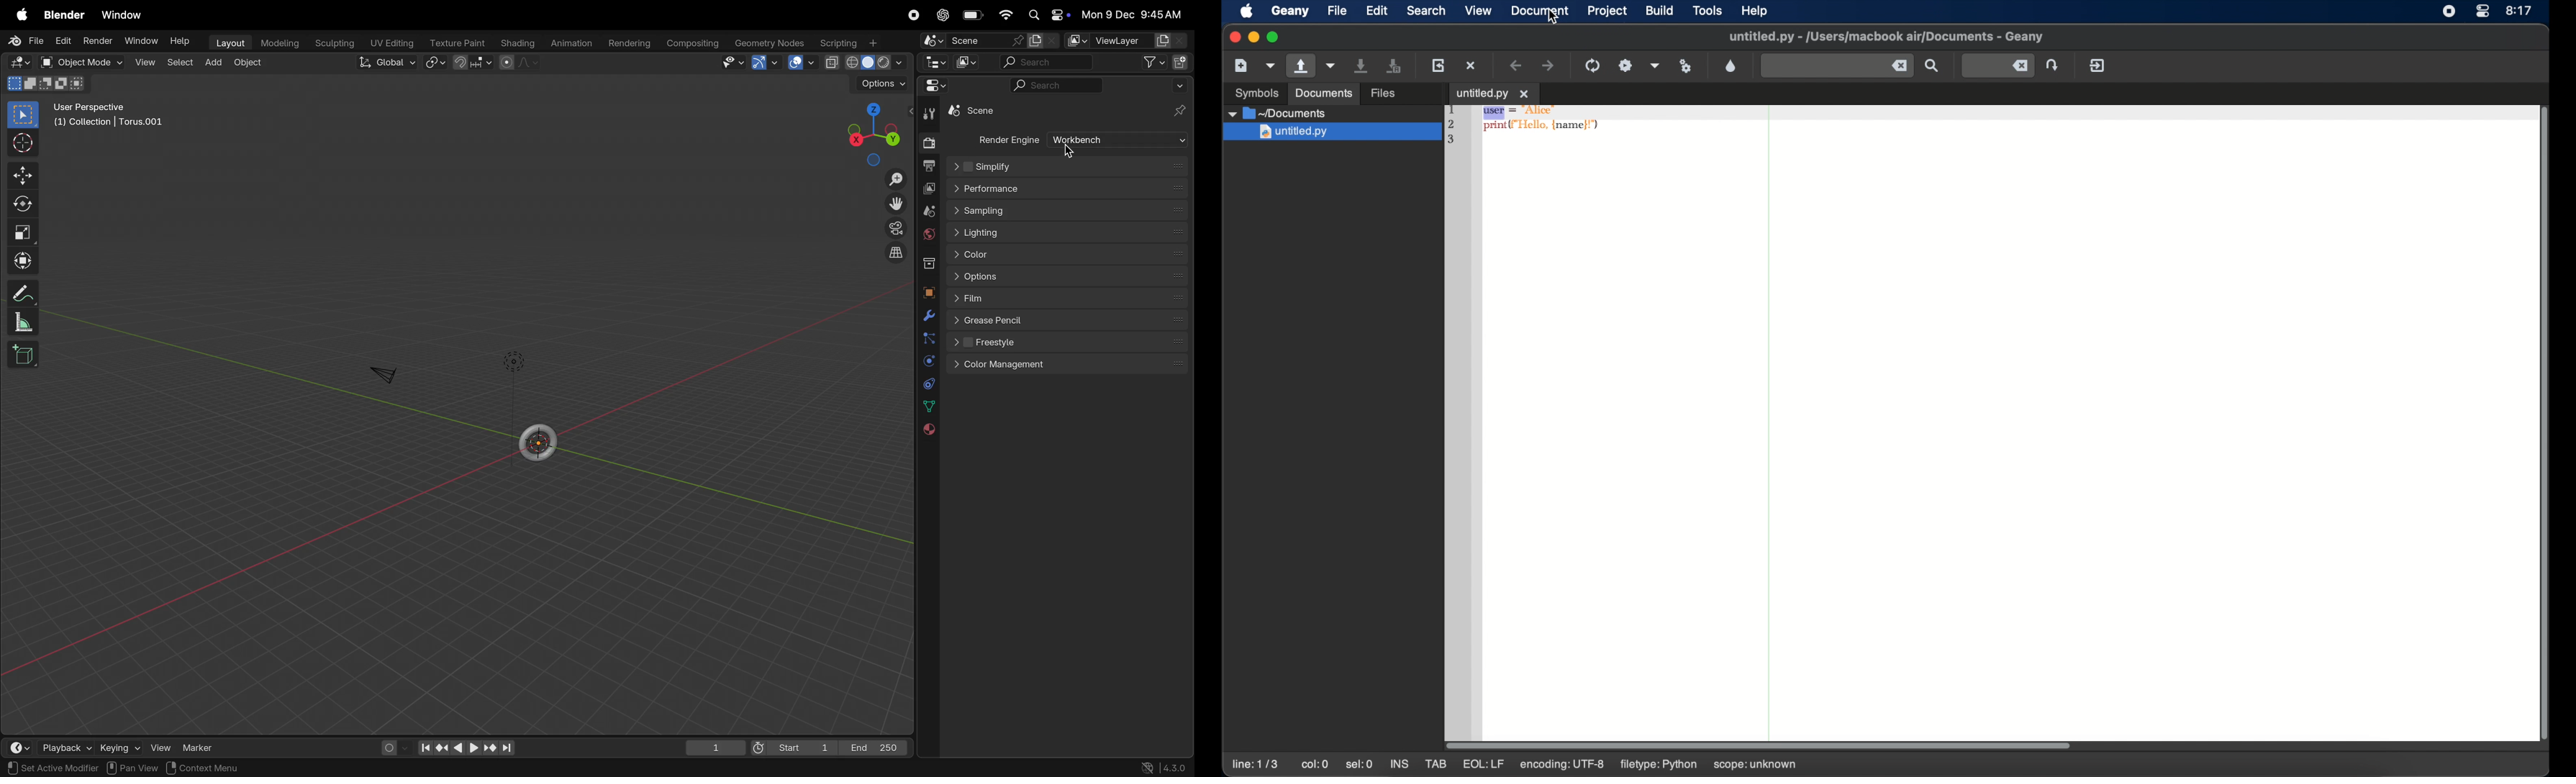 This screenshot has height=784, width=2576. What do you see at coordinates (767, 64) in the screenshot?
I see `arrow` at bounding box center [767, 64].